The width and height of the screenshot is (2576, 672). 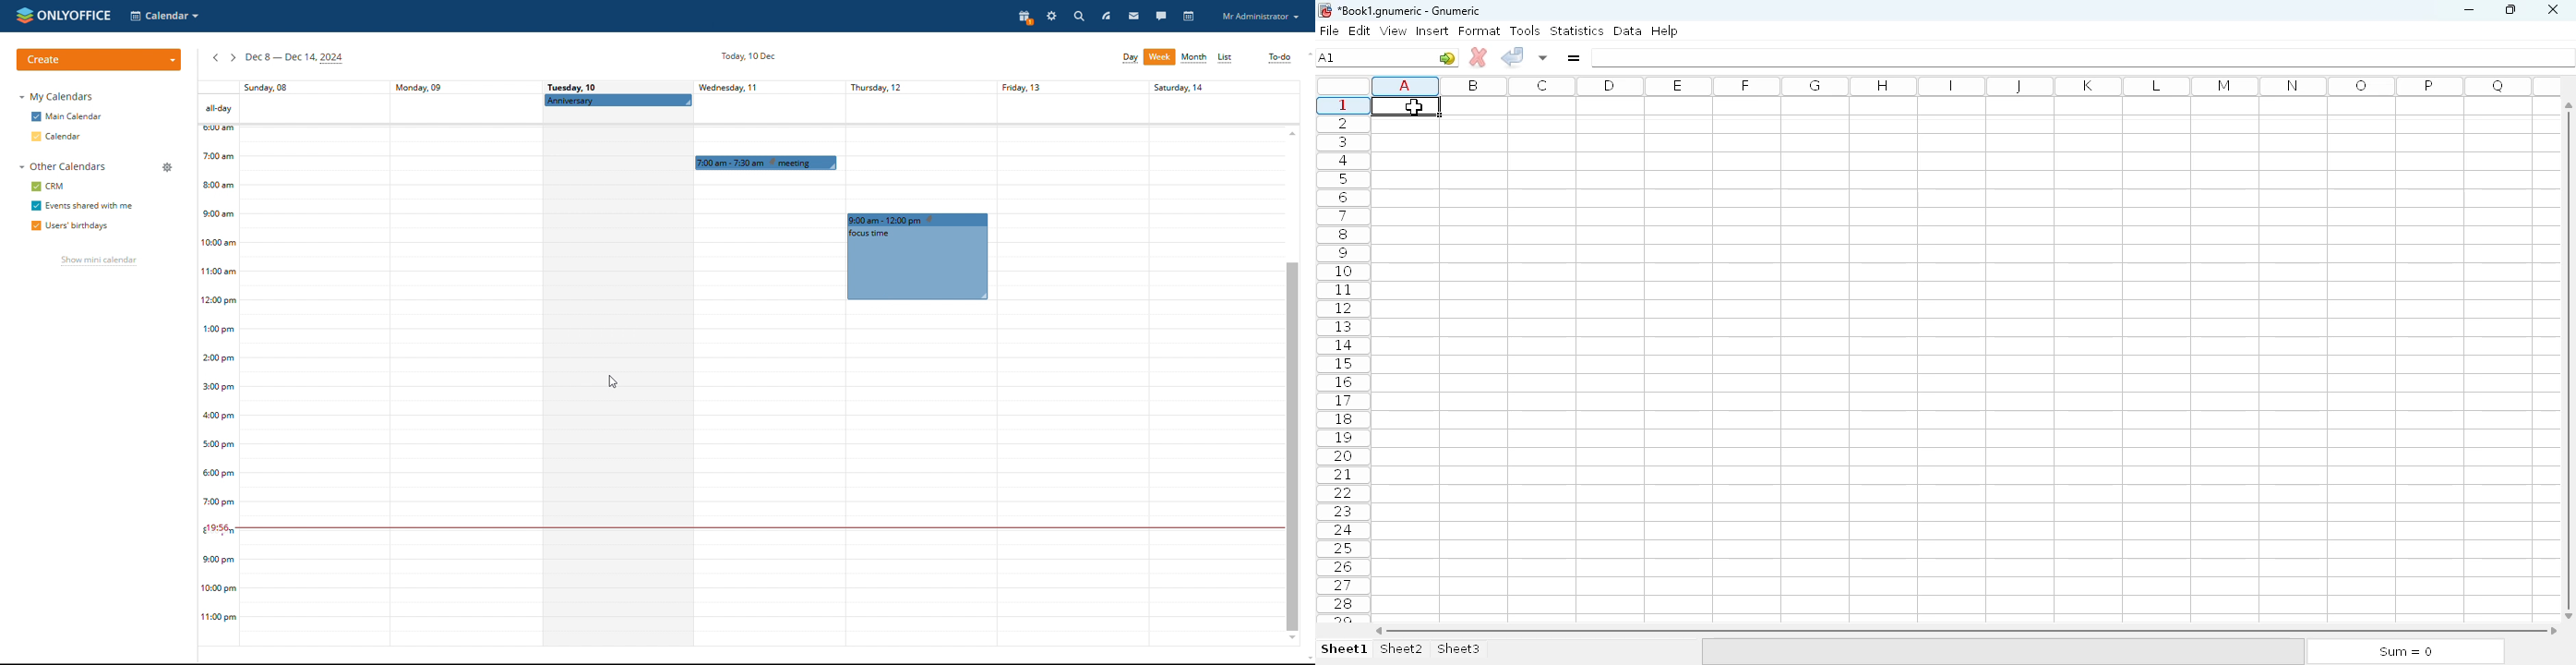 I want to click on tuesday, so click(x=617, y=380).